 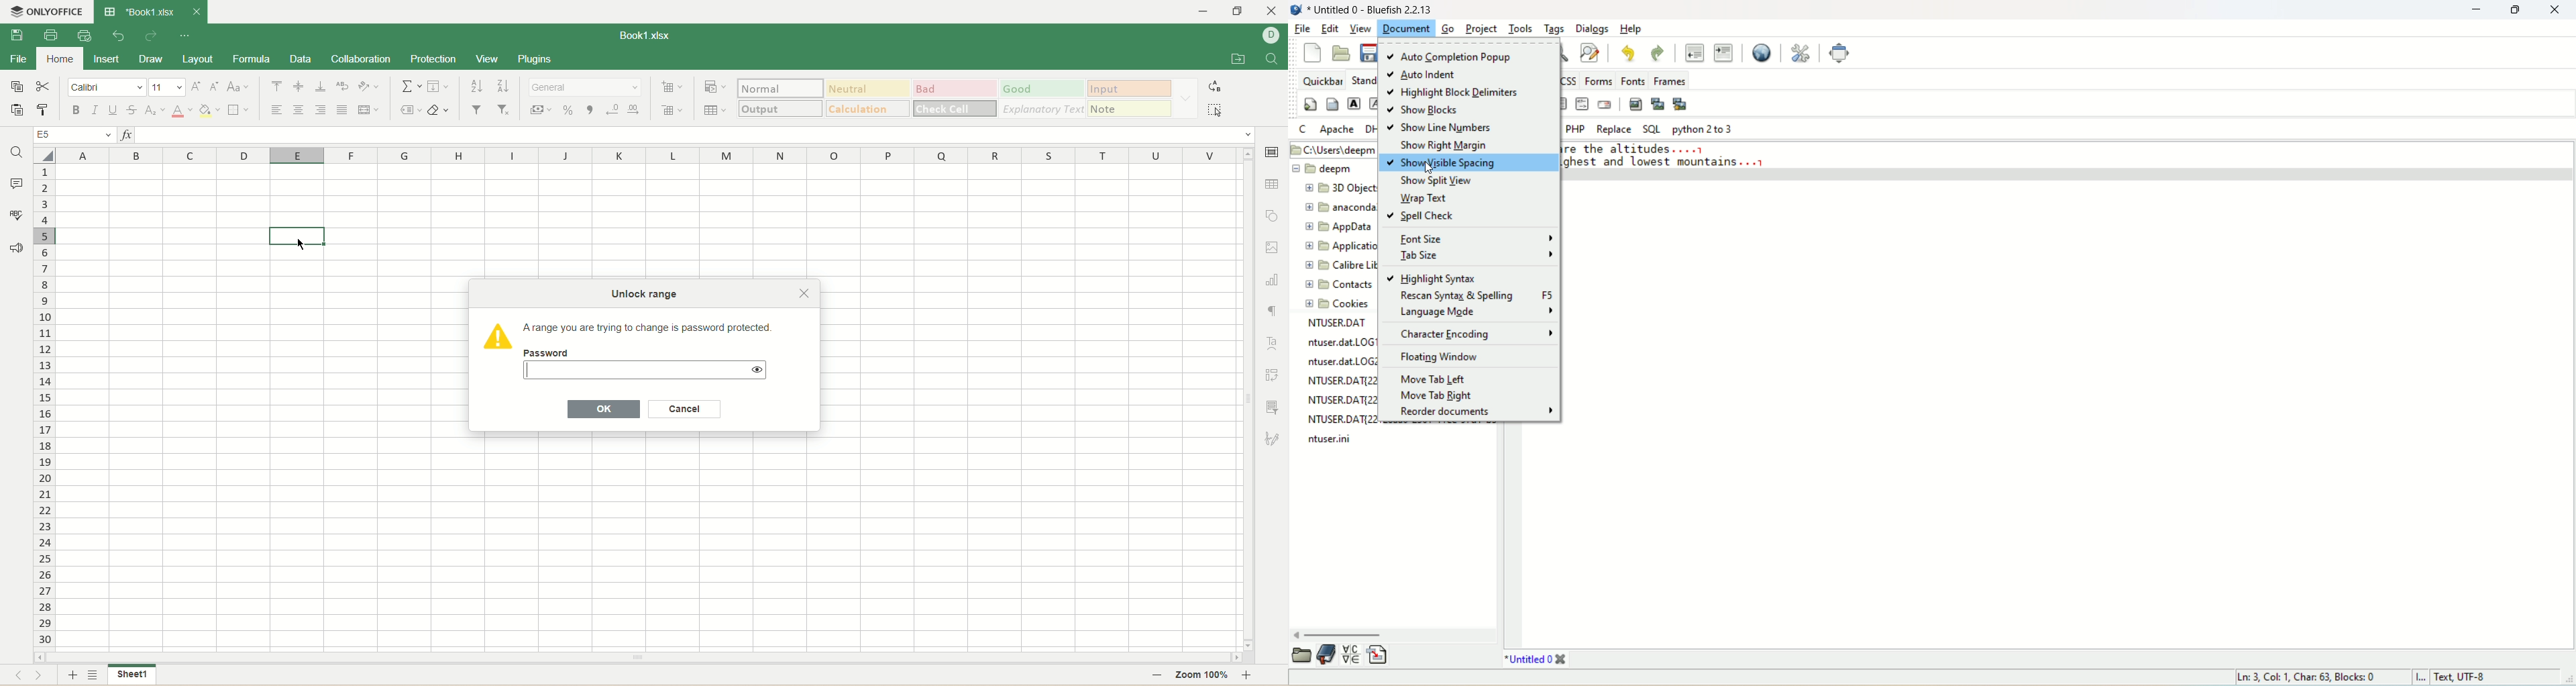 What do you see at coordinates (301, 59) in the screenshot?
I see `data` at bounding box center [301, 59].